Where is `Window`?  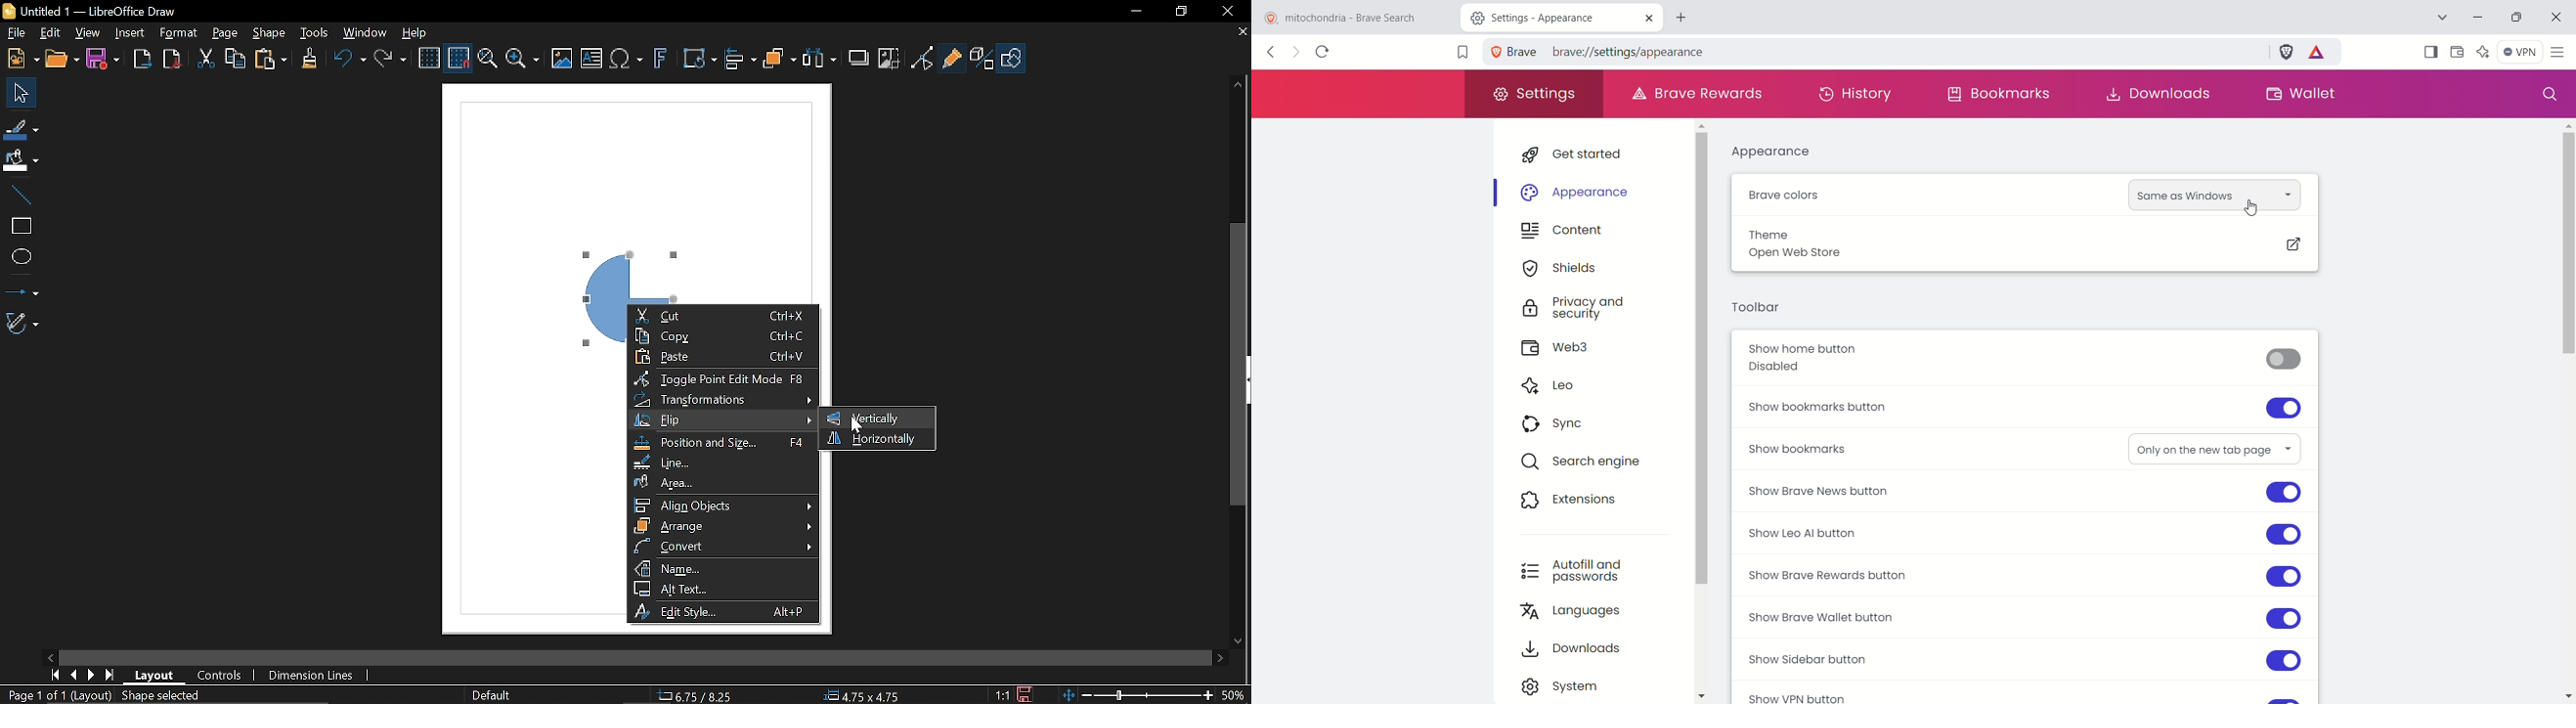 Window is located at coordinates (366, 32).